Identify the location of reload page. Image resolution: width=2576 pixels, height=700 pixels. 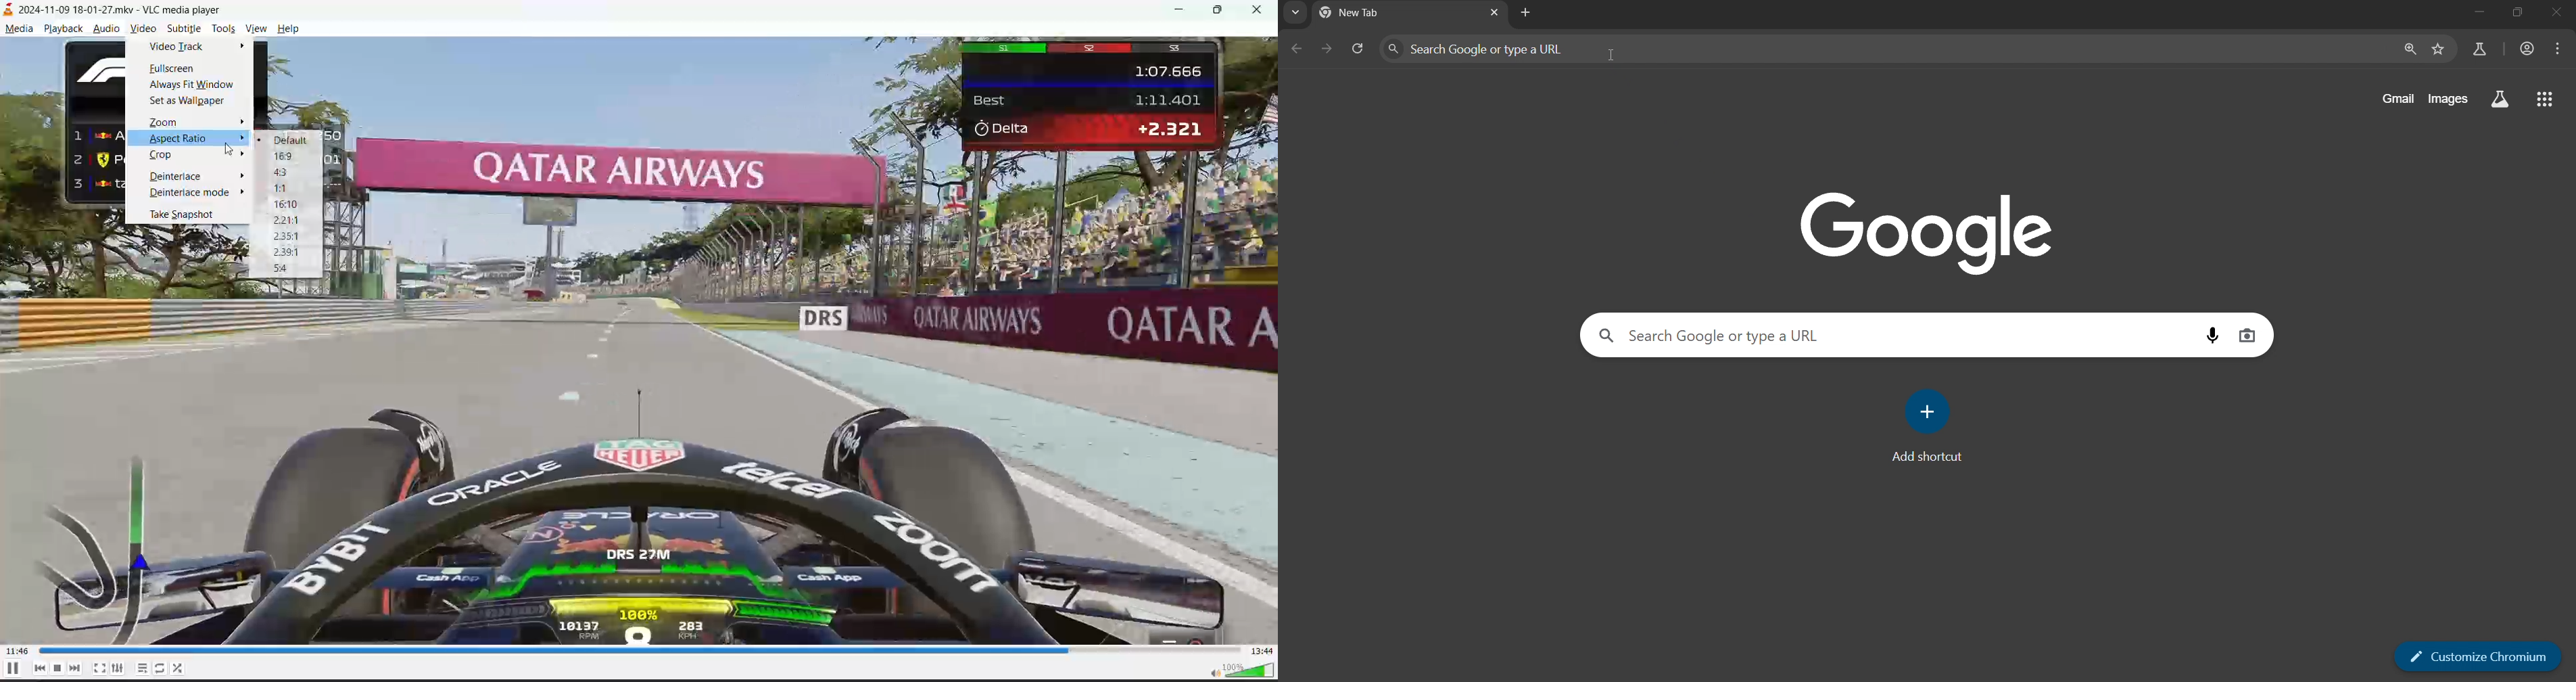
(1357, 51).